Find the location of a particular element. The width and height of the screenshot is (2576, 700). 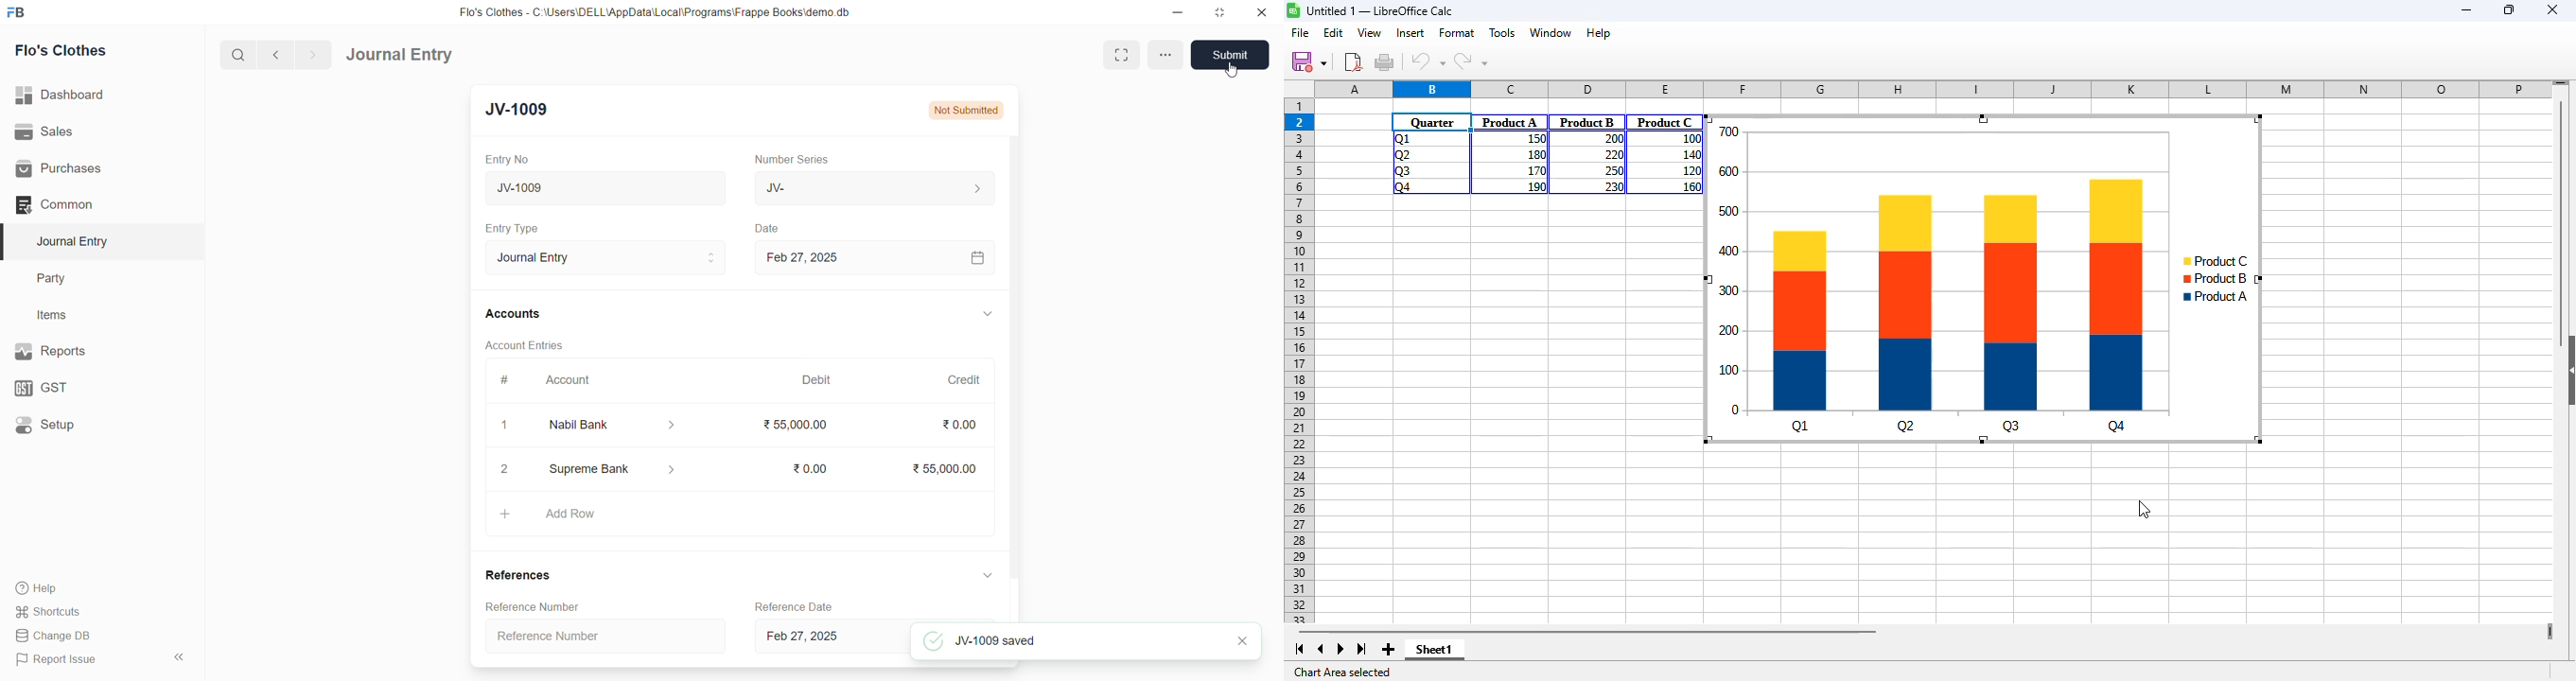

Product B is located at coordinates (1587, 122).